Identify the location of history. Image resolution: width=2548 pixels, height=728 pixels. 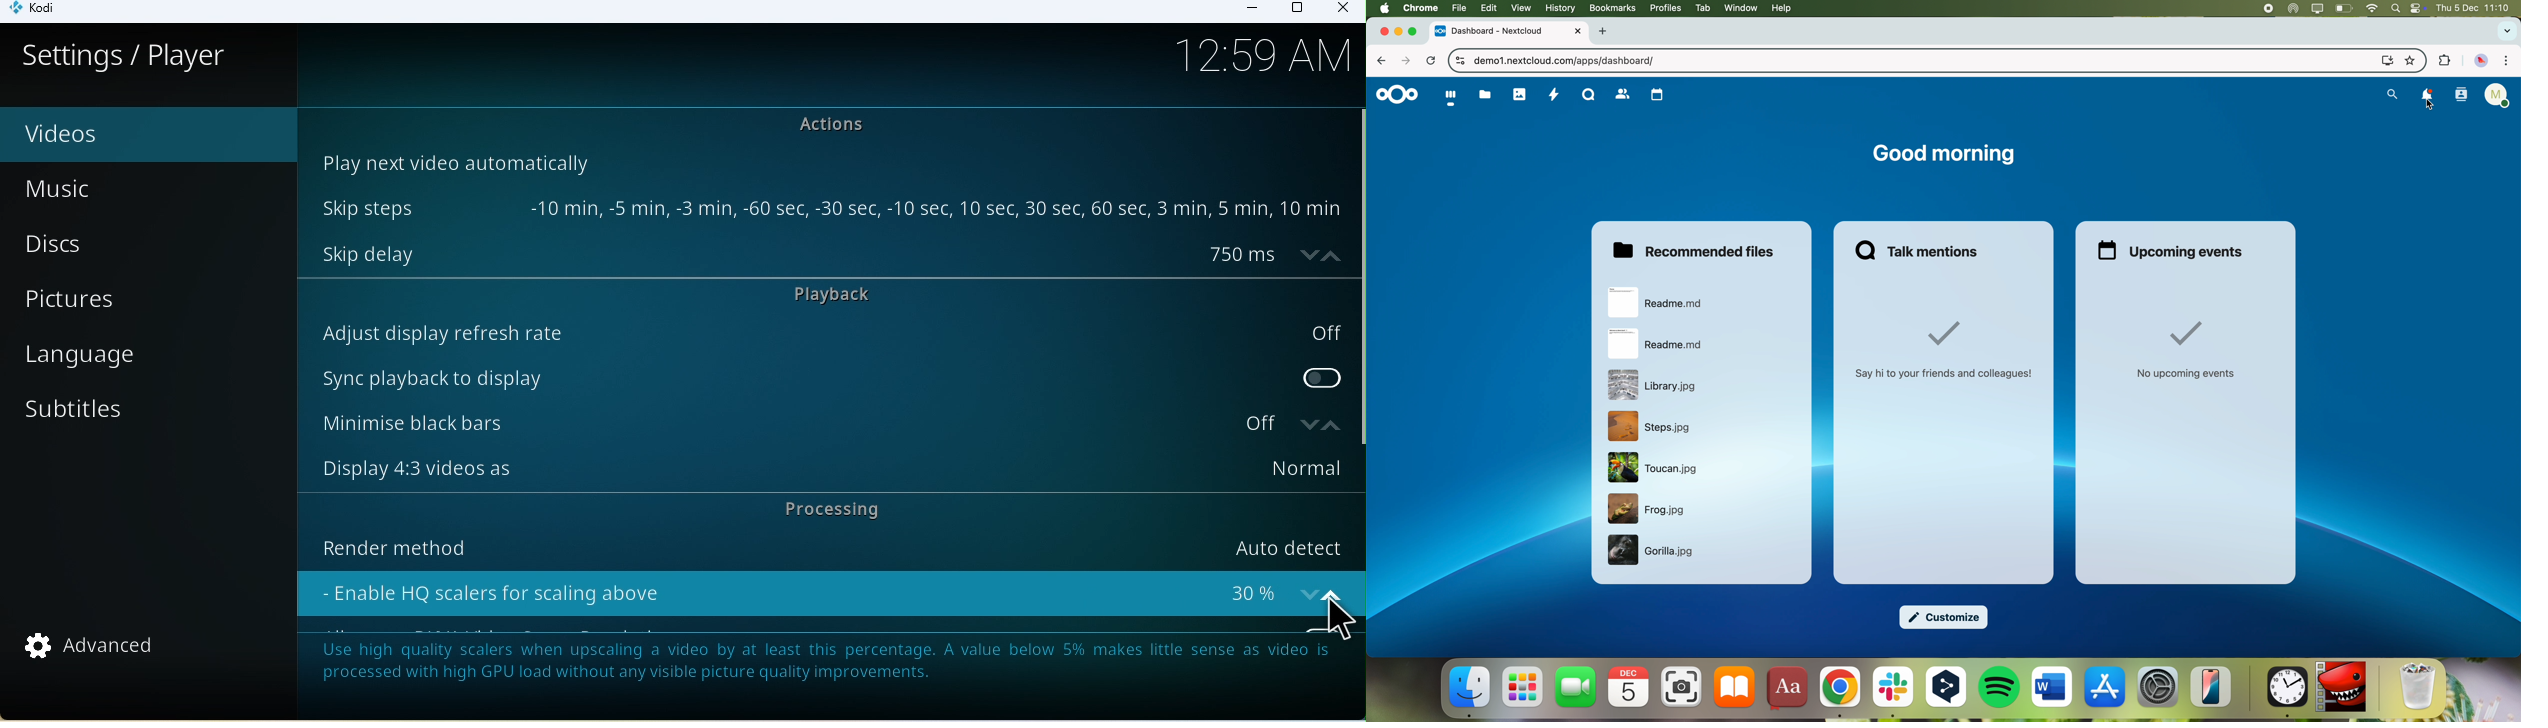
(1559, 8).